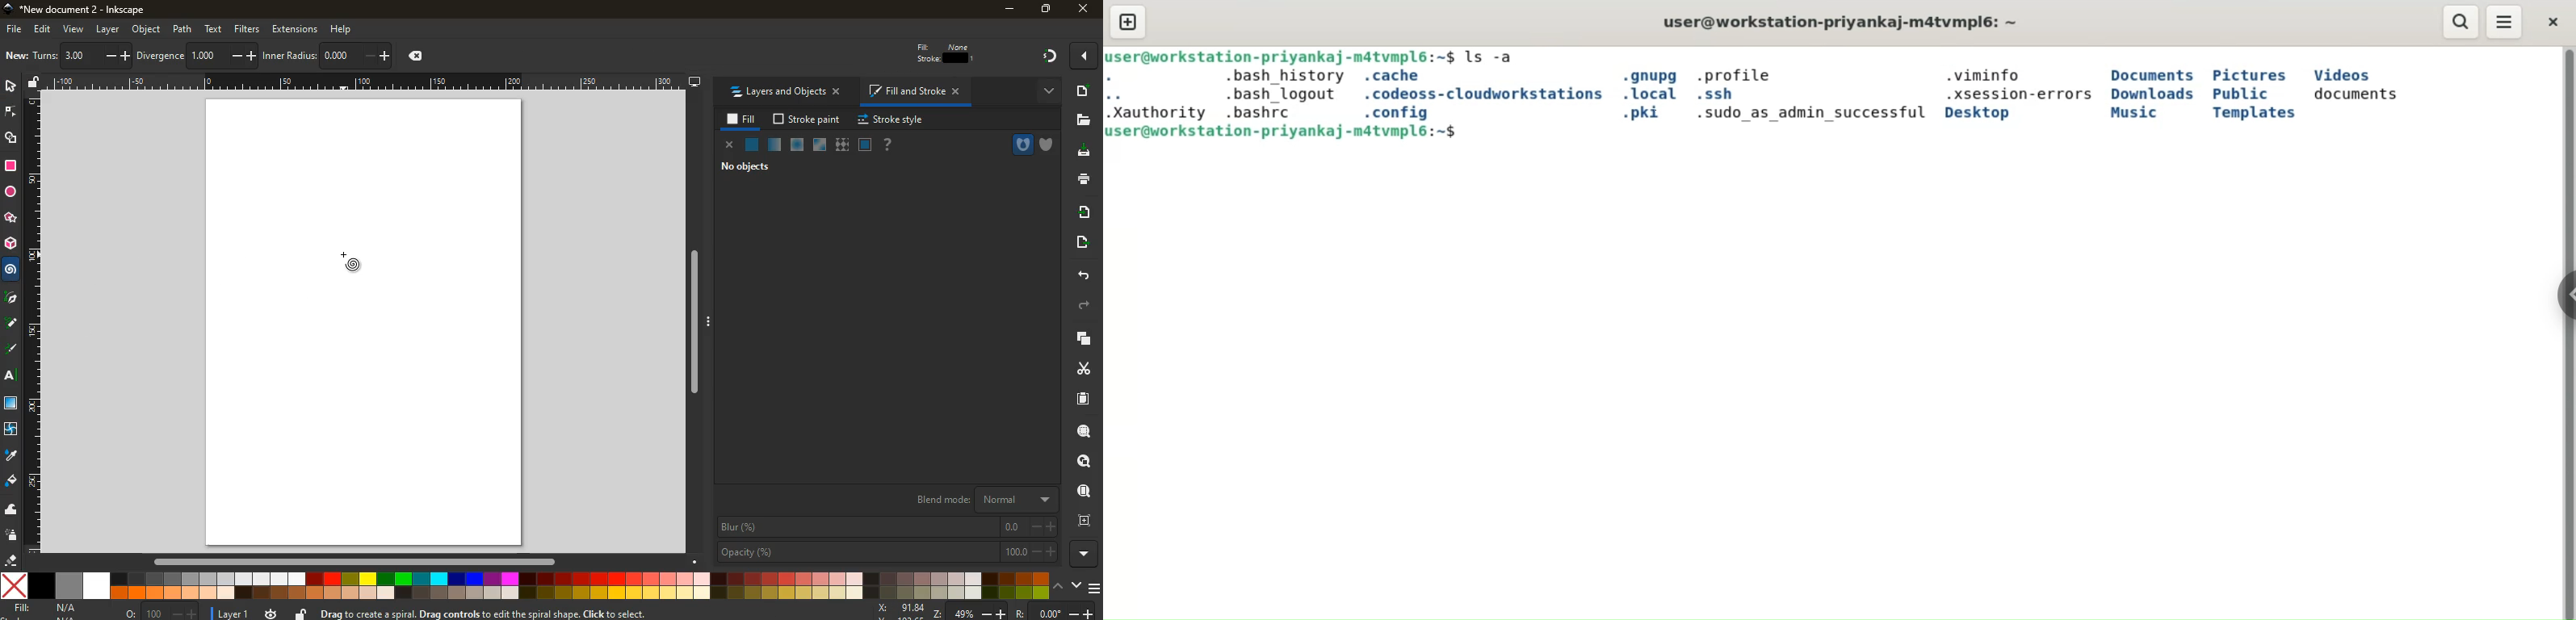 The height and width of the screenshot is (644, 2576). I want to click on download, so click(1085, 153).